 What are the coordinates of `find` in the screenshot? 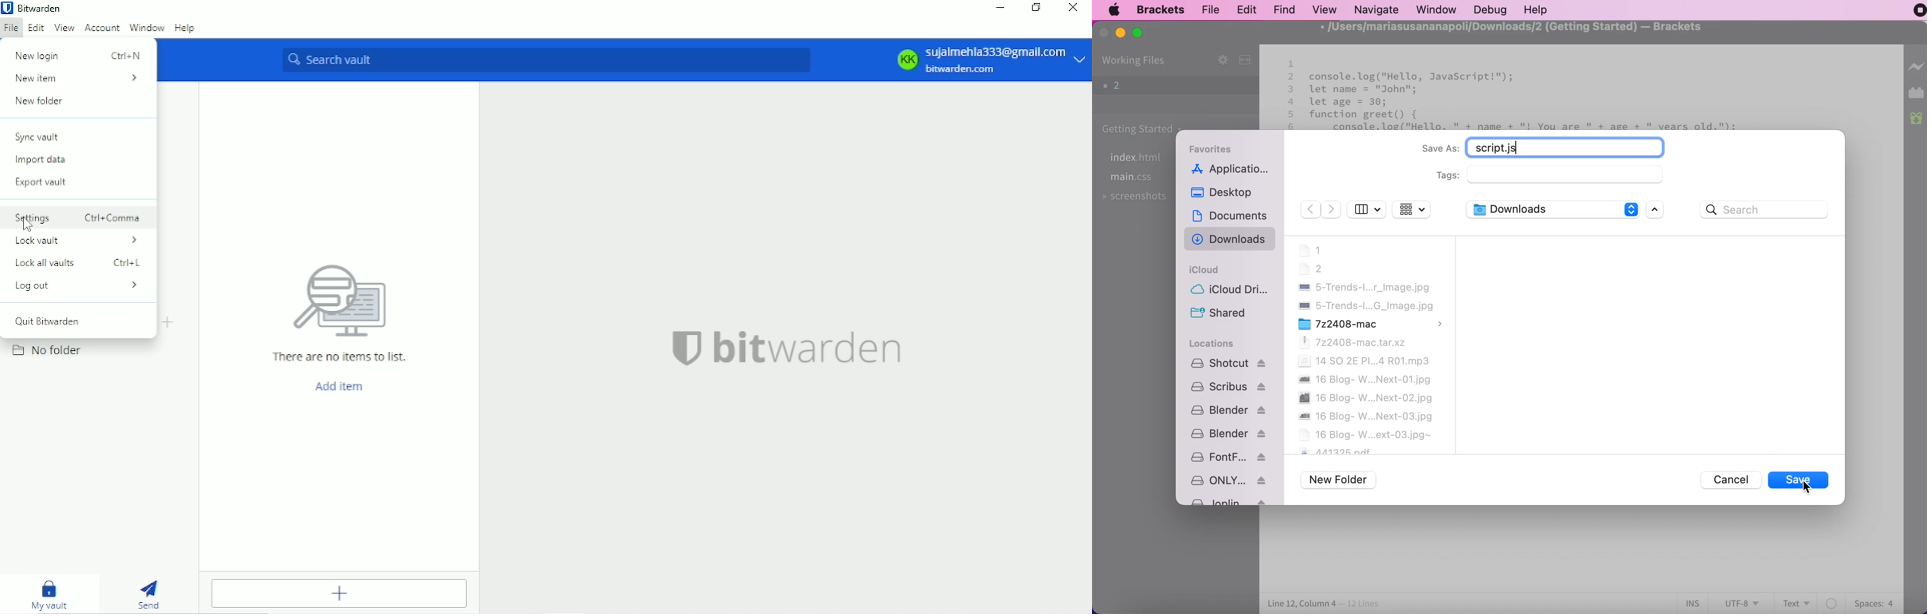 It's located at (1282, 10).